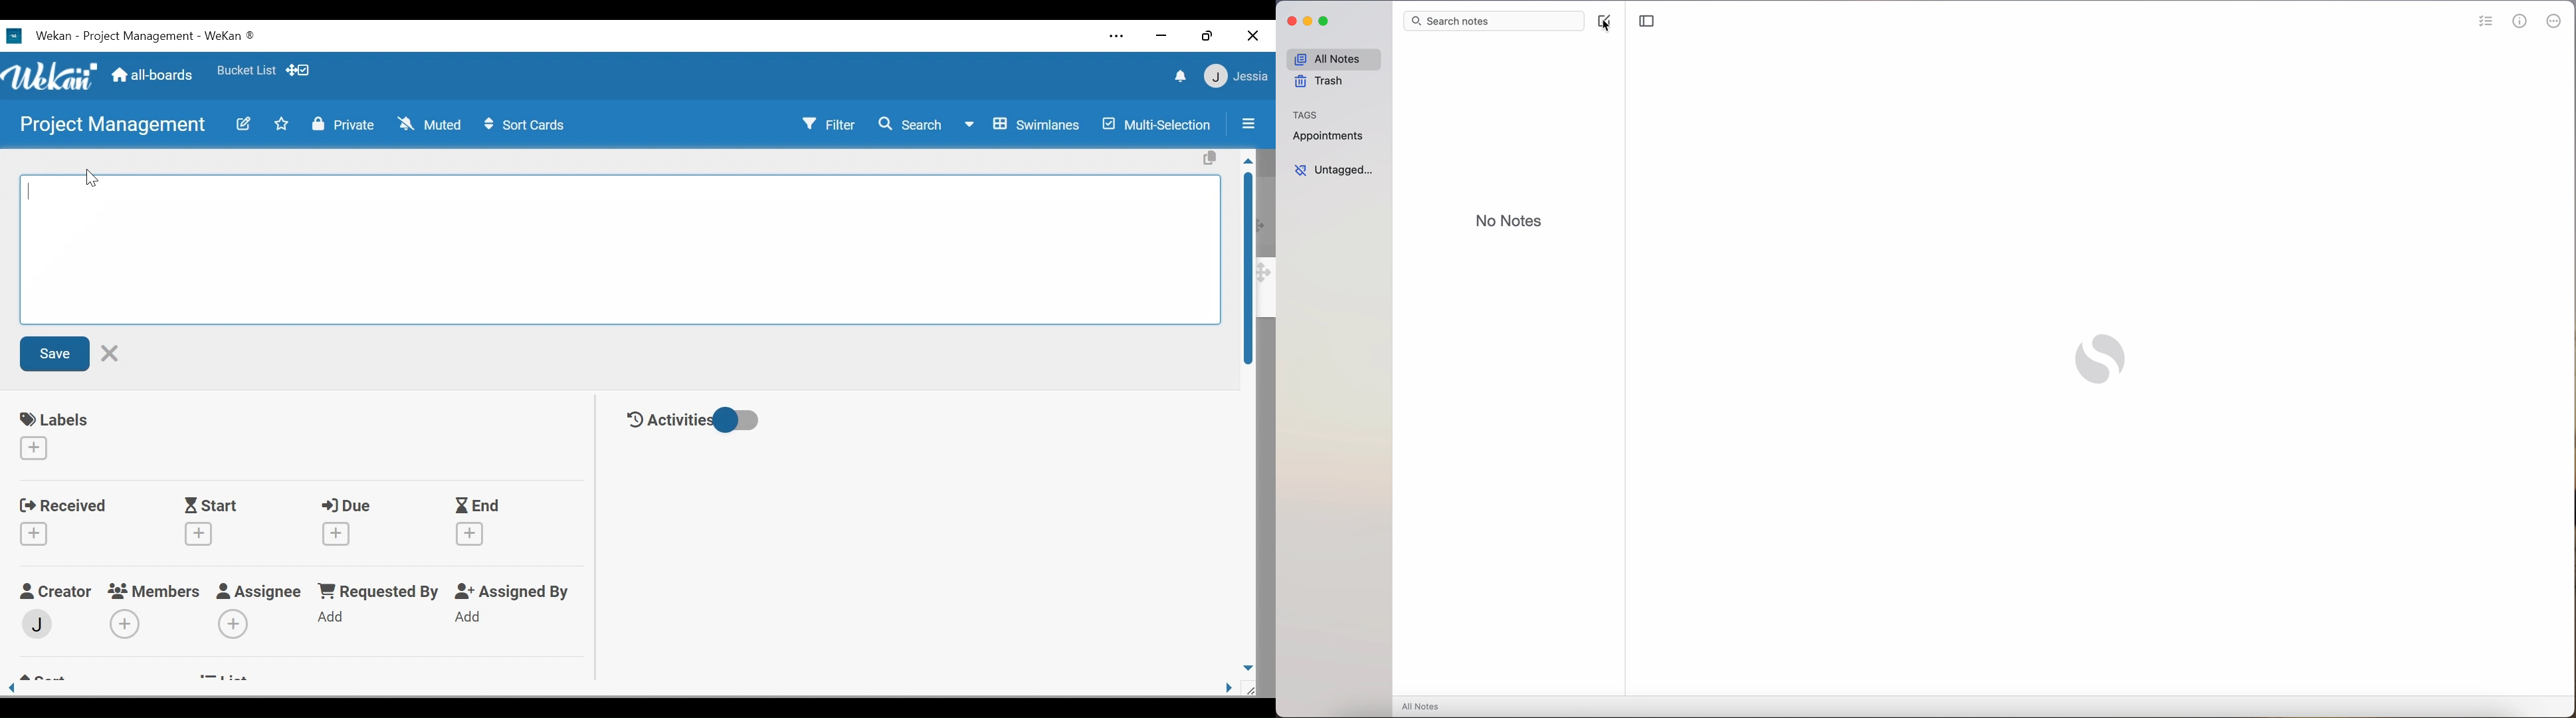  Describe the element at coordinates (39, 624) in the screenshot. I see `Member` at that location.